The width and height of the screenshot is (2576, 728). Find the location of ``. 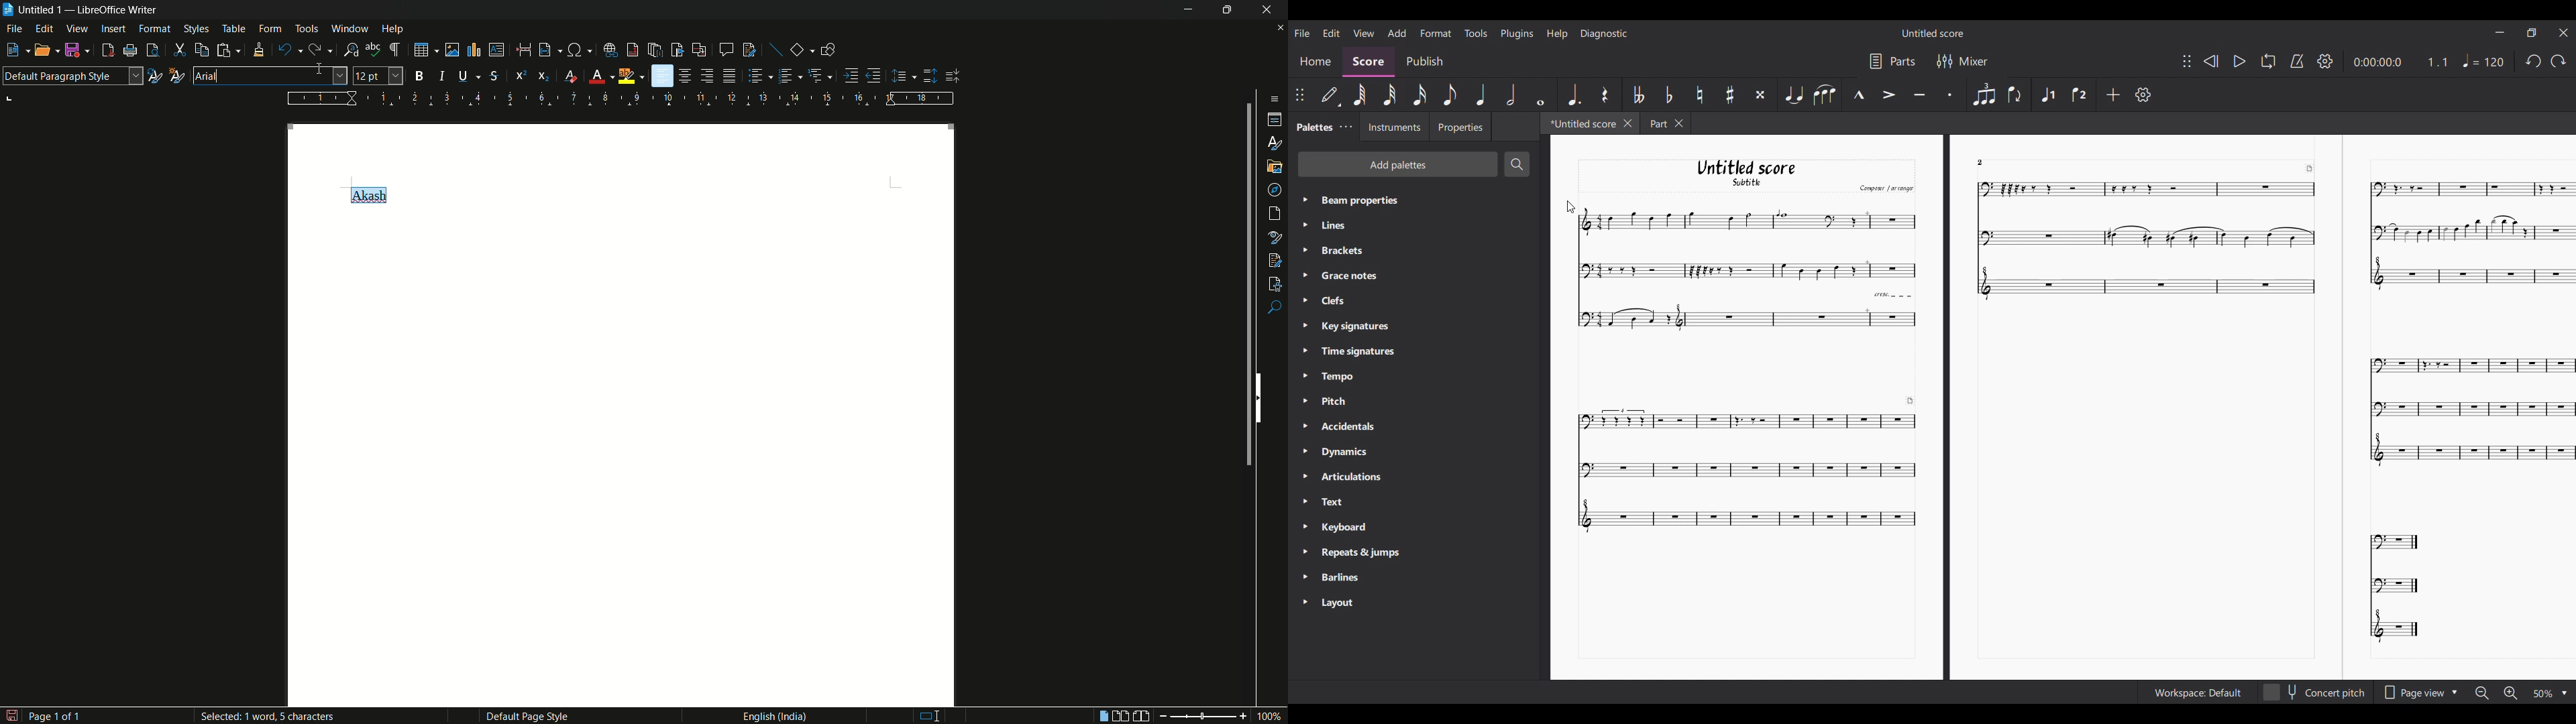

 is located at coordinates (1303, 354).